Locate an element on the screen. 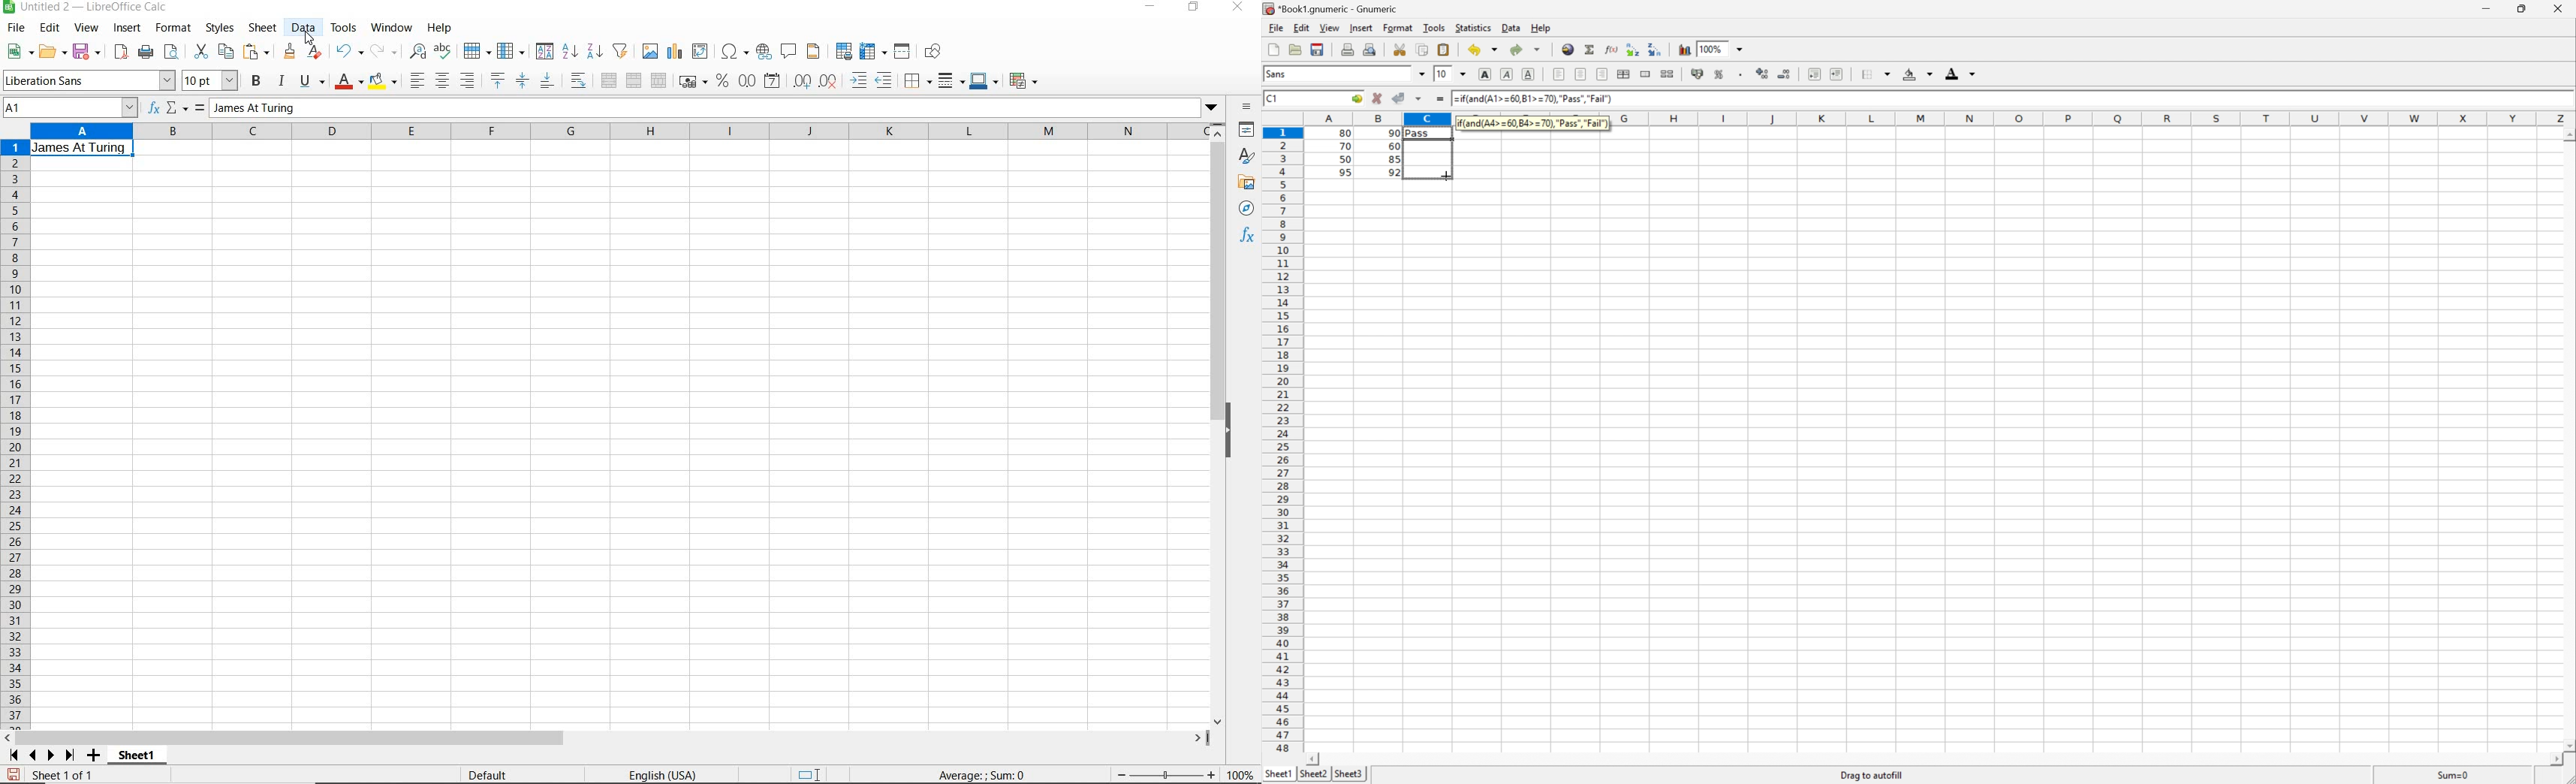  Sans is located at coordinates (1277, 73).